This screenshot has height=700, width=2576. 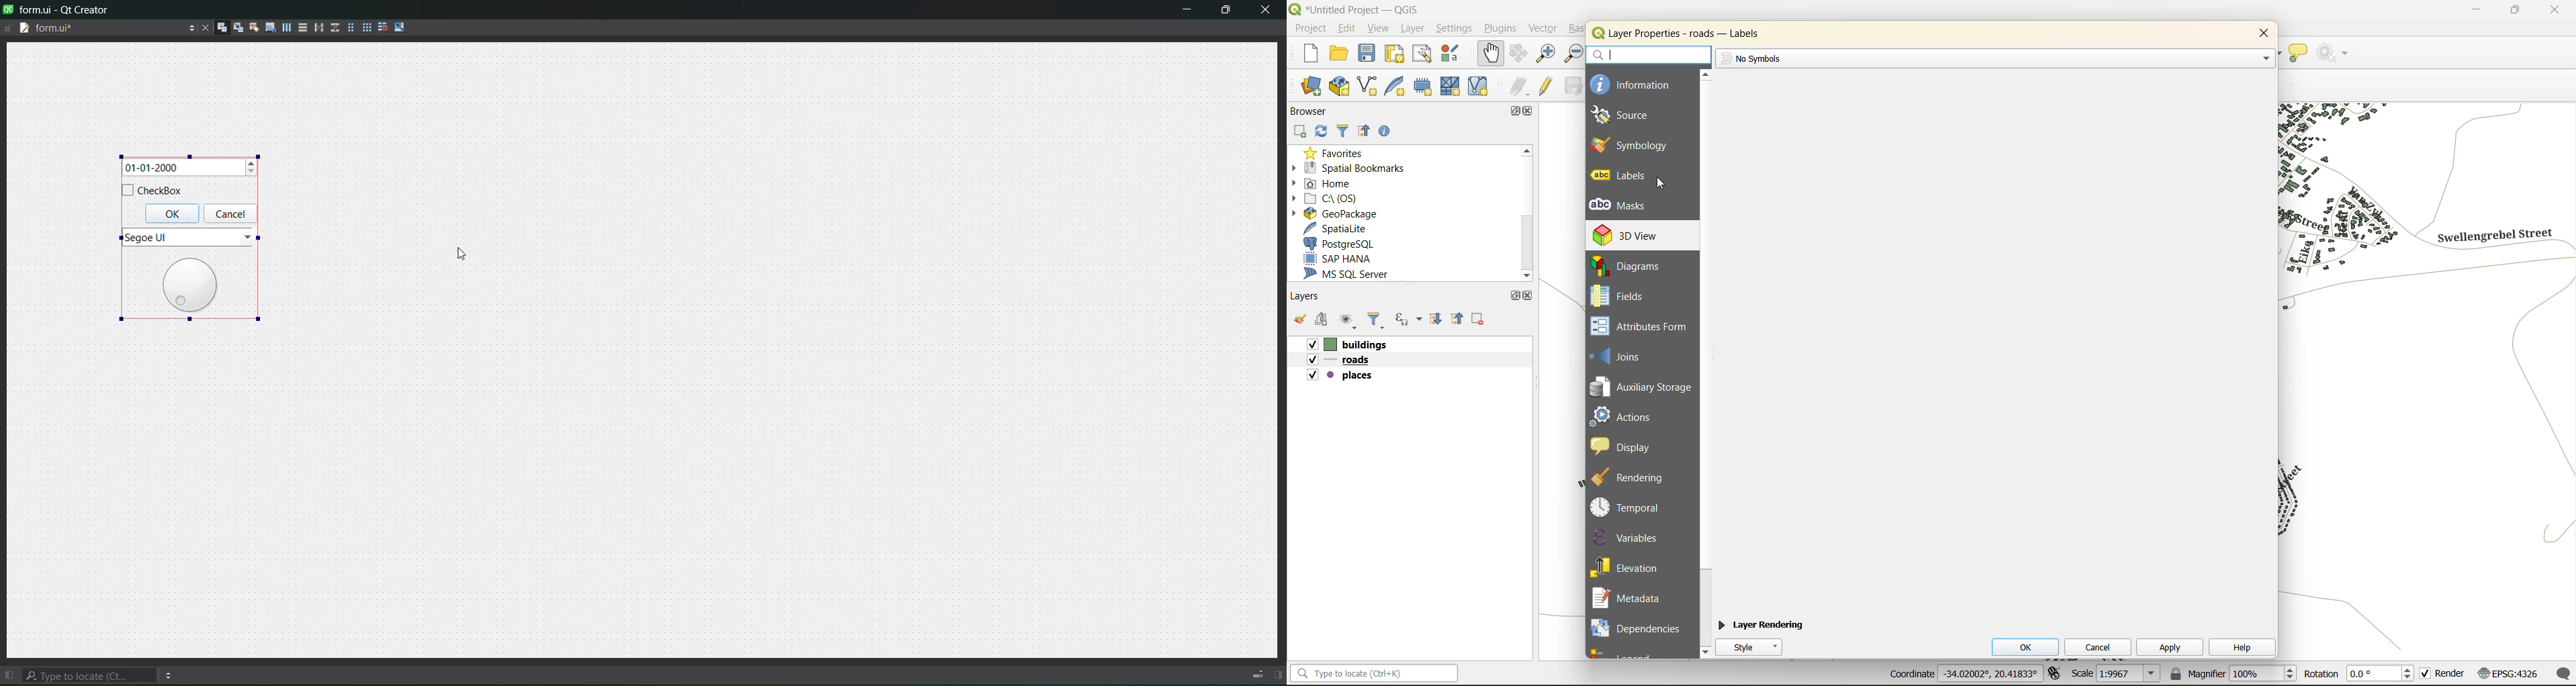 What do you see at coordinates (1455, 30) in the screenshot?
I see `settings` at bounding box center [1455, 30].